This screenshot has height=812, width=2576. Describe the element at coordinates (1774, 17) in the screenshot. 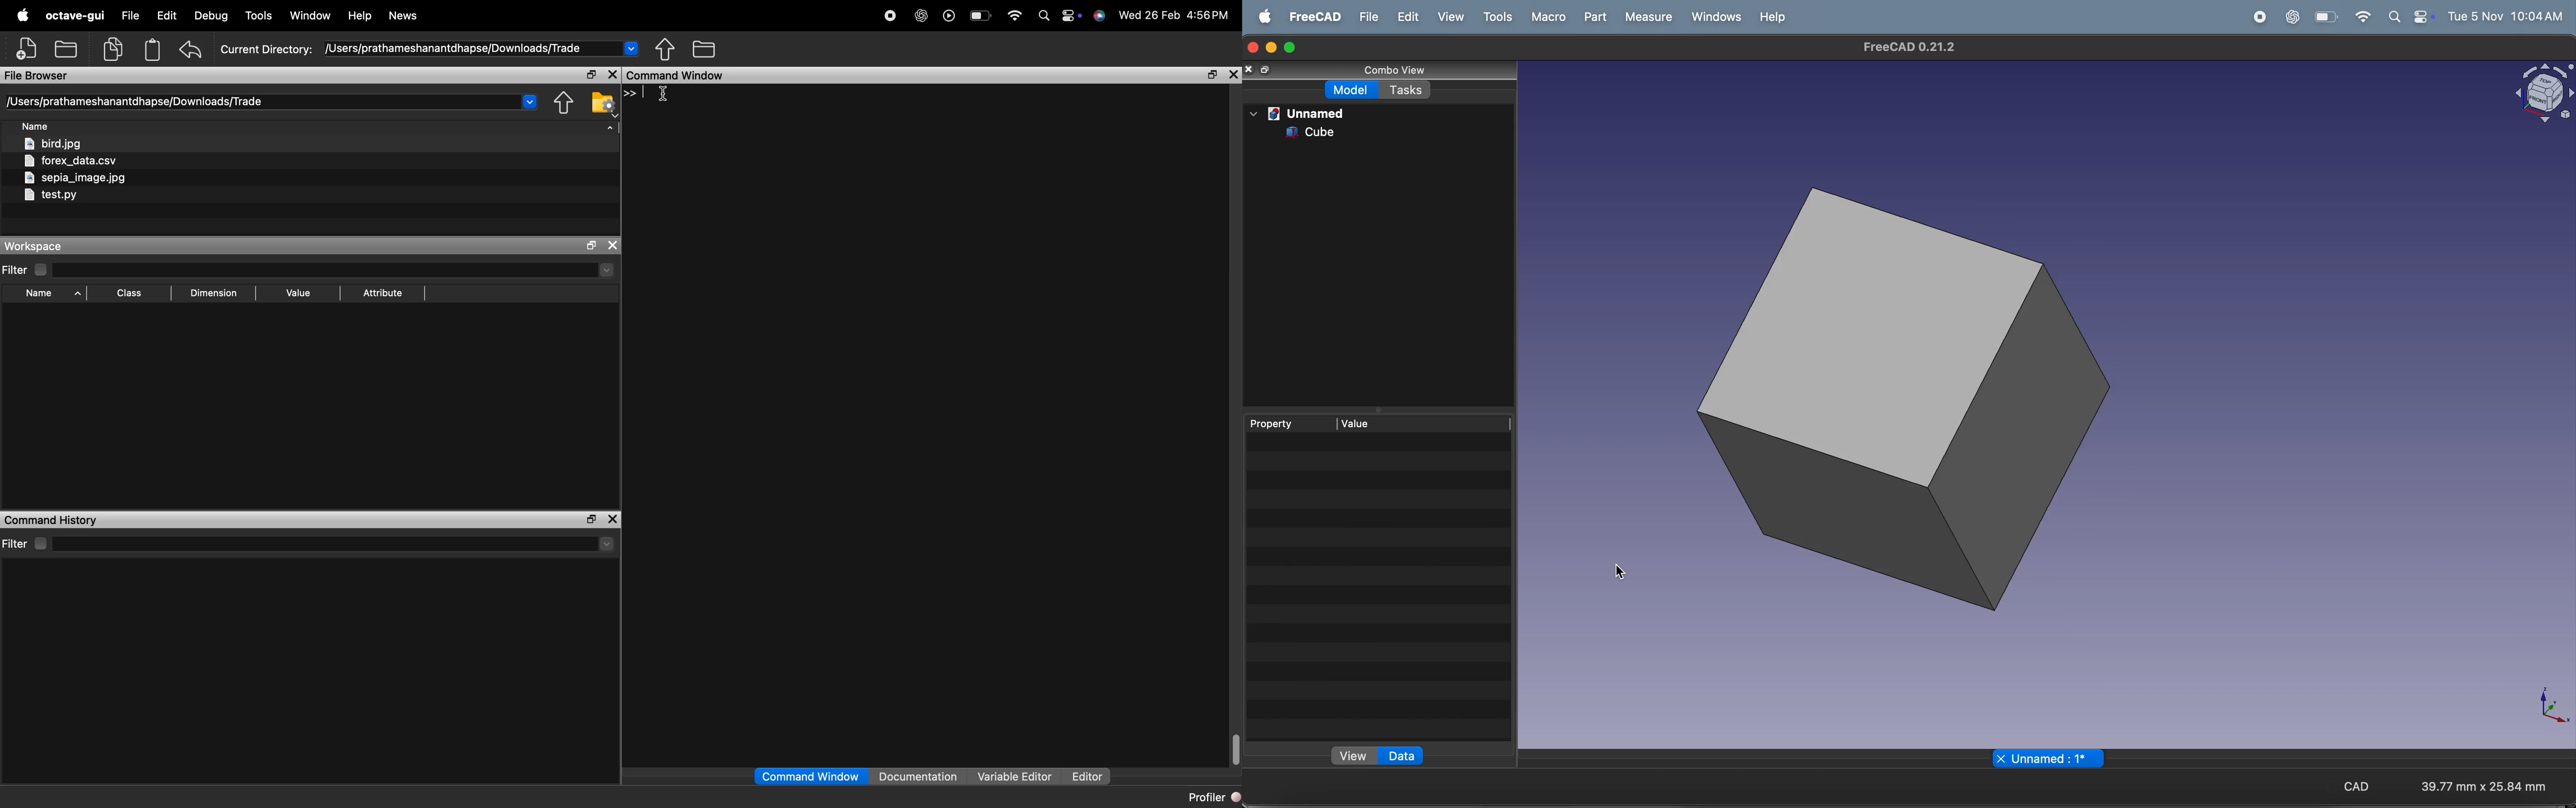

I see `help` at that location.